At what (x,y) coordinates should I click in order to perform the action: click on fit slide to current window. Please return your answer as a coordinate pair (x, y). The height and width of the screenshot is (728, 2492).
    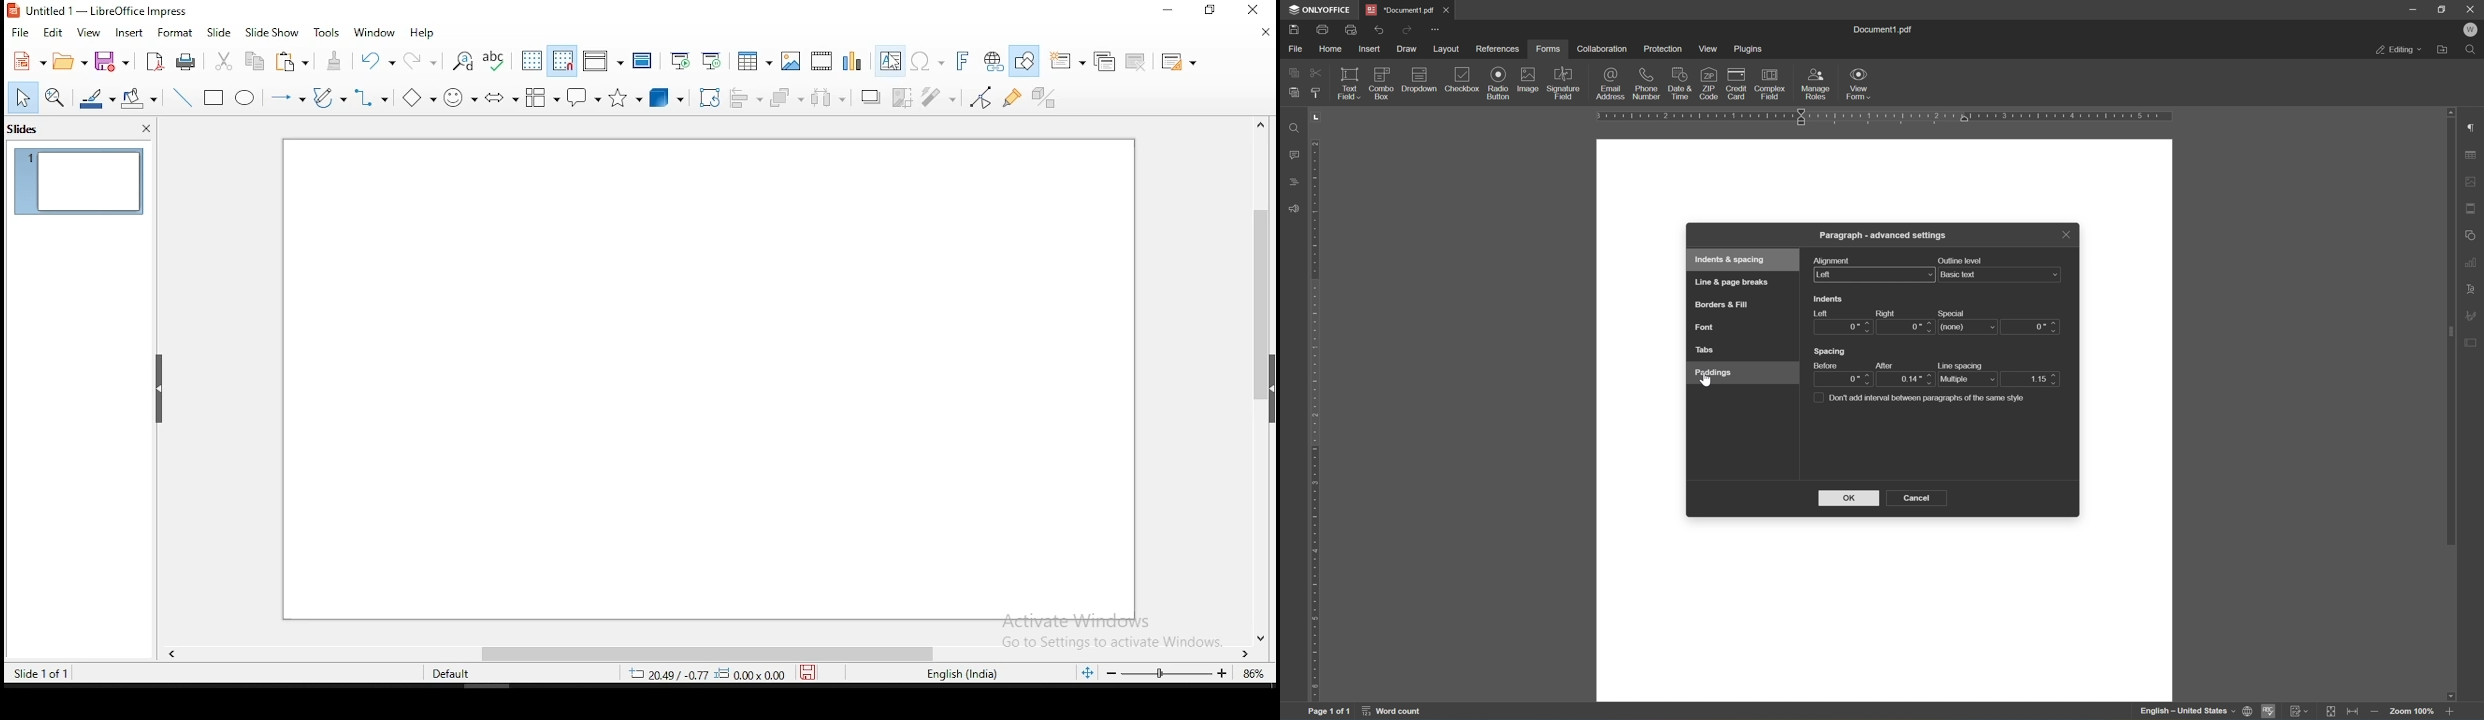
    Looking at the image, I should click on (1087, 668).